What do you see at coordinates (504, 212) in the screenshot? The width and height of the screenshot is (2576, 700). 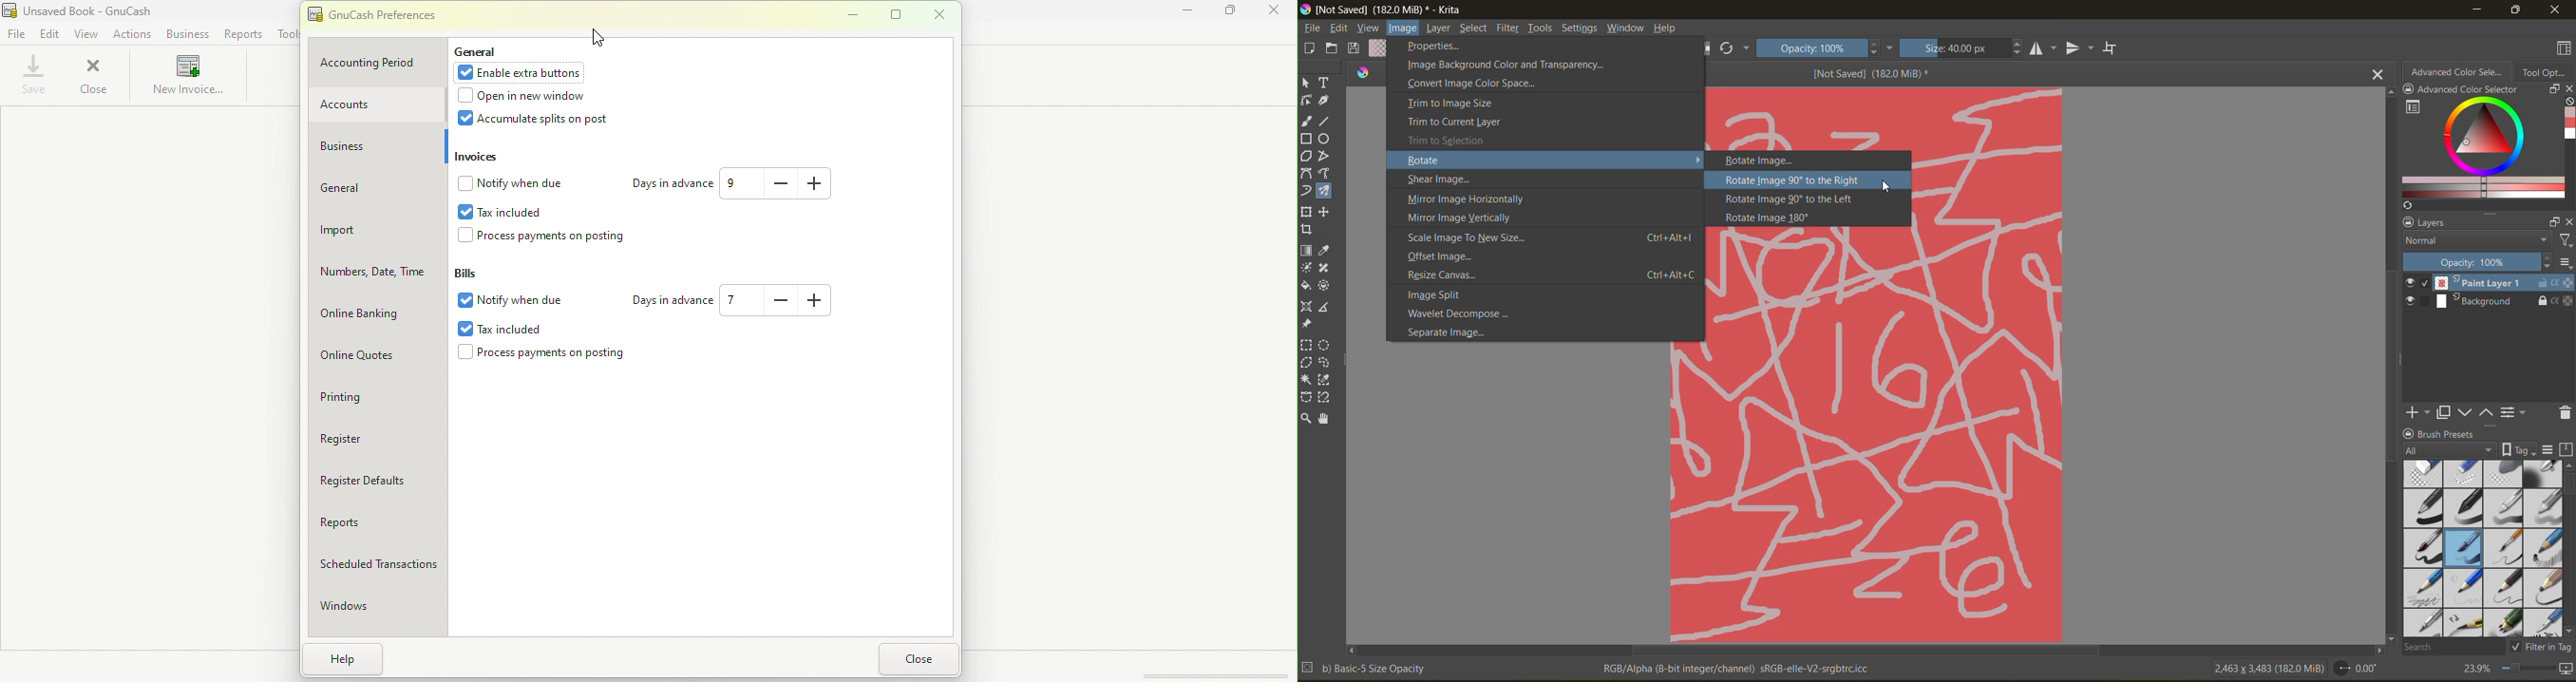 I see `Tax included` at bounding box center [504, 212].